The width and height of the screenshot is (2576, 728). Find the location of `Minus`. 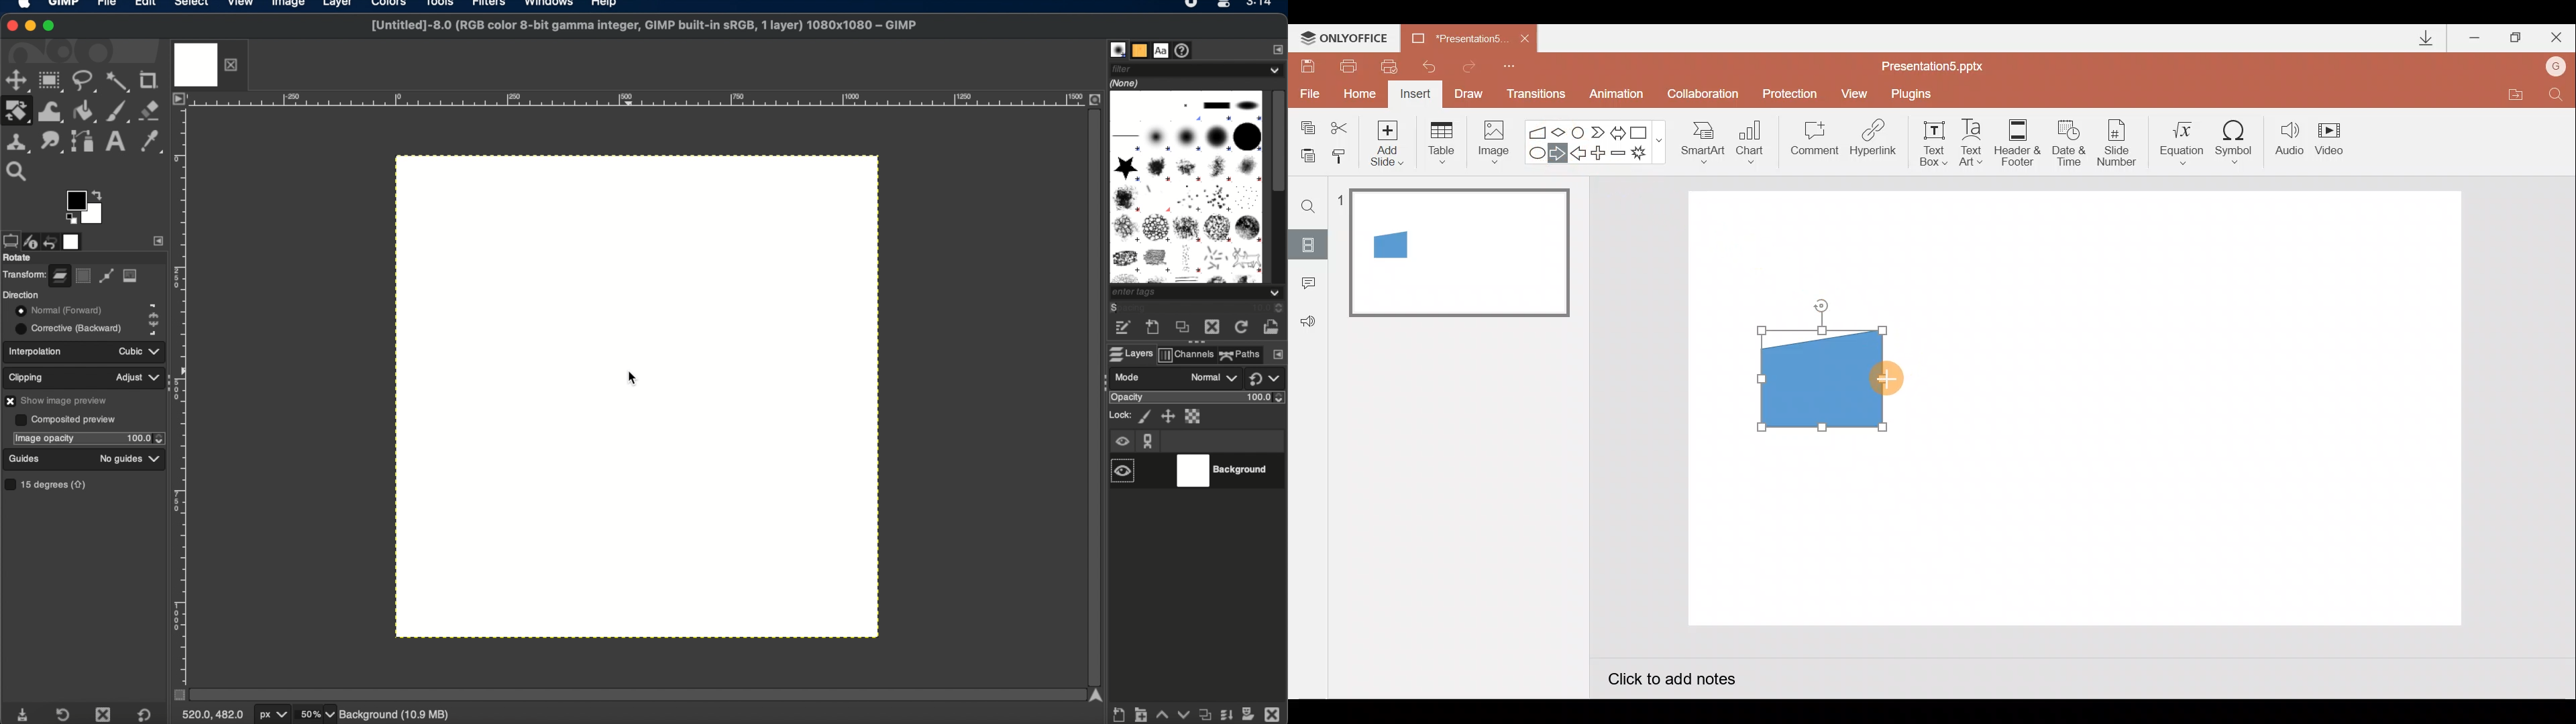

Minus is located at coordinates (1619, 156).